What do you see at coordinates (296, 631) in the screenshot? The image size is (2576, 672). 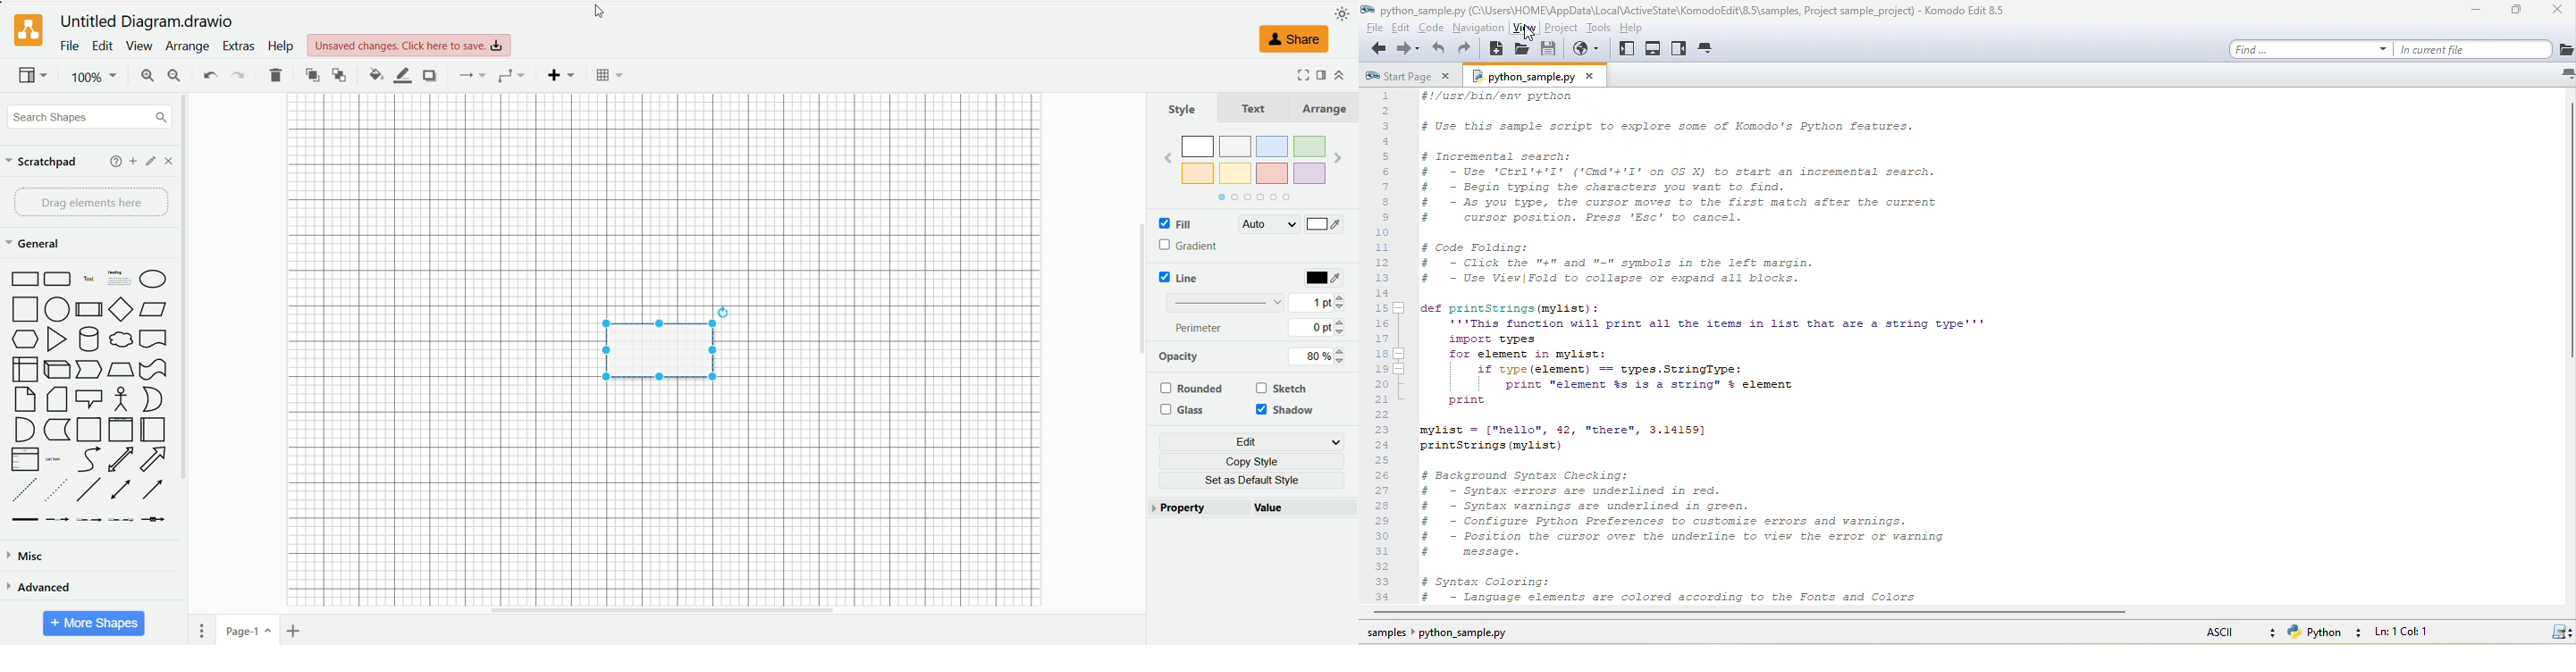 I see `insert page` at bounding box center [296, 631].